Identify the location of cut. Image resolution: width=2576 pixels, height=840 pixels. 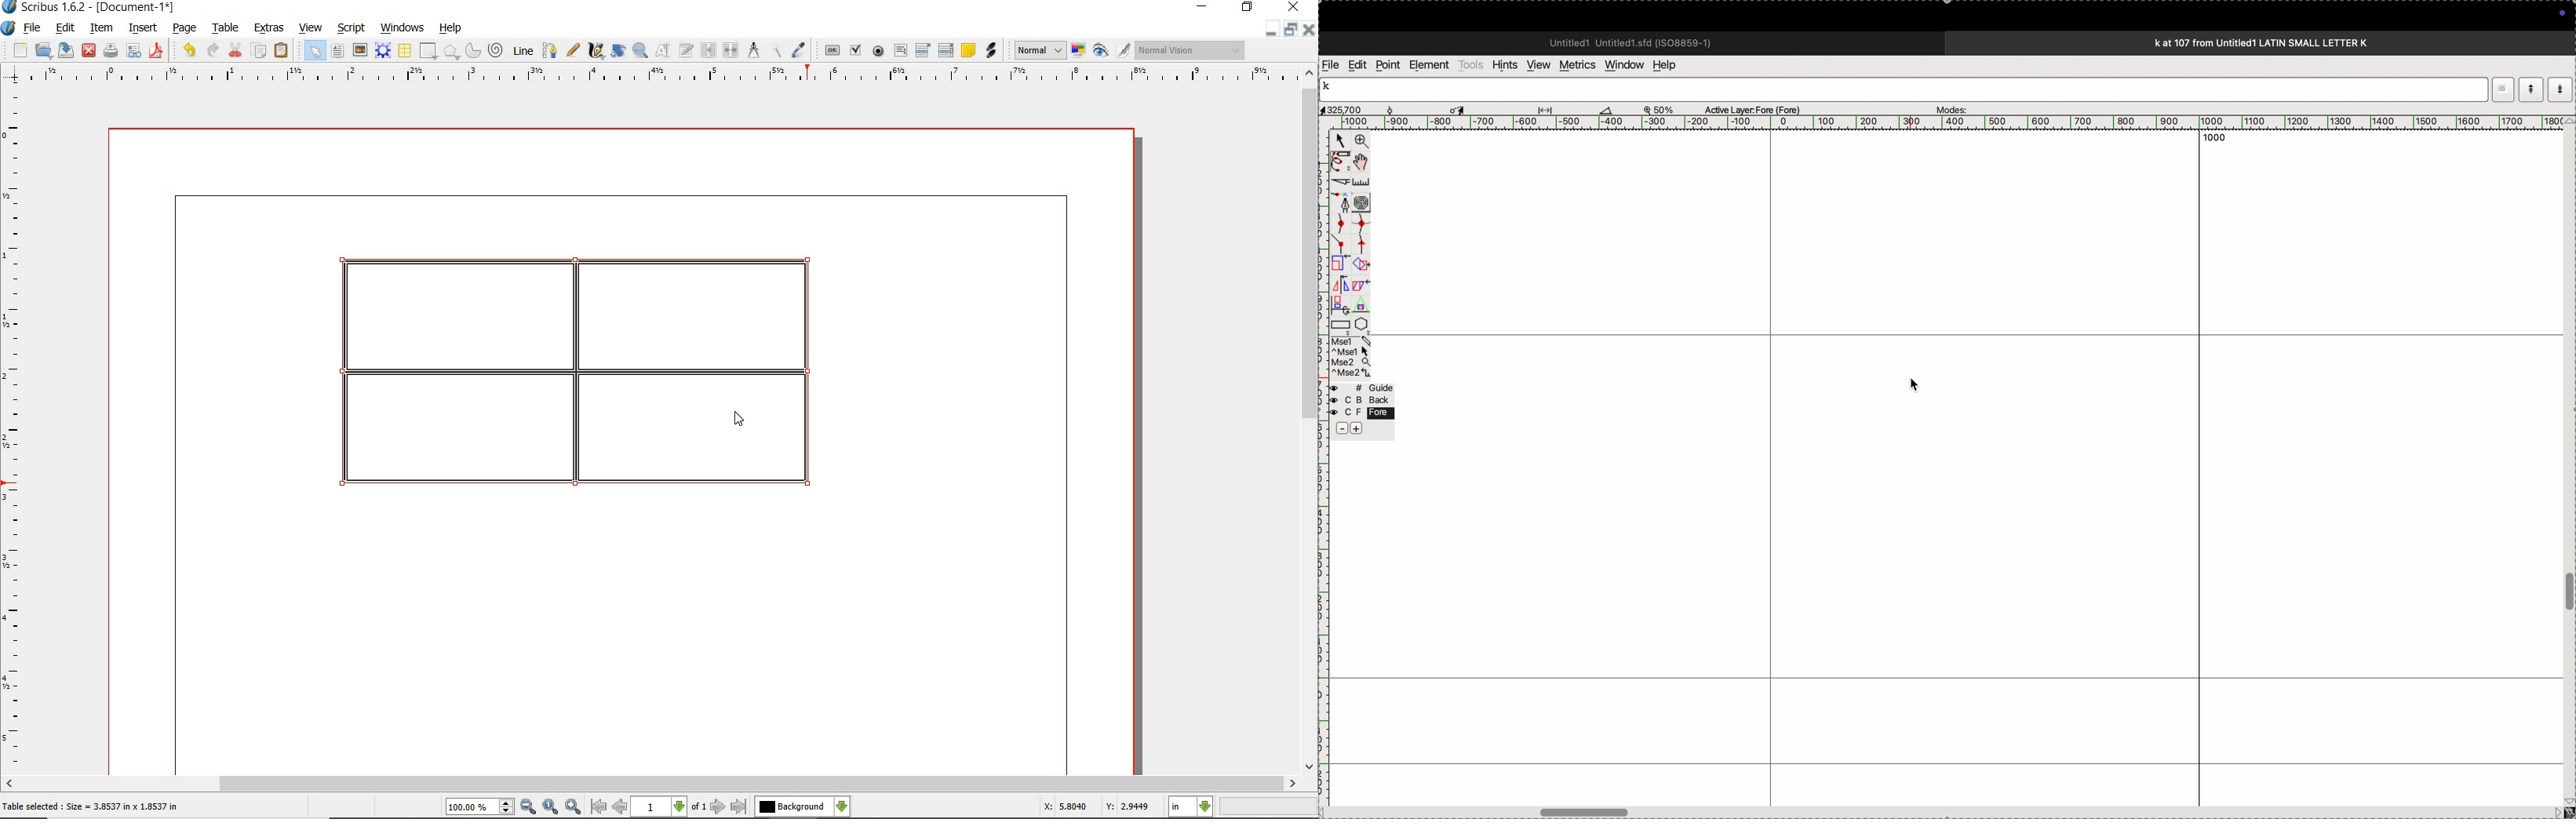
(237, 49).